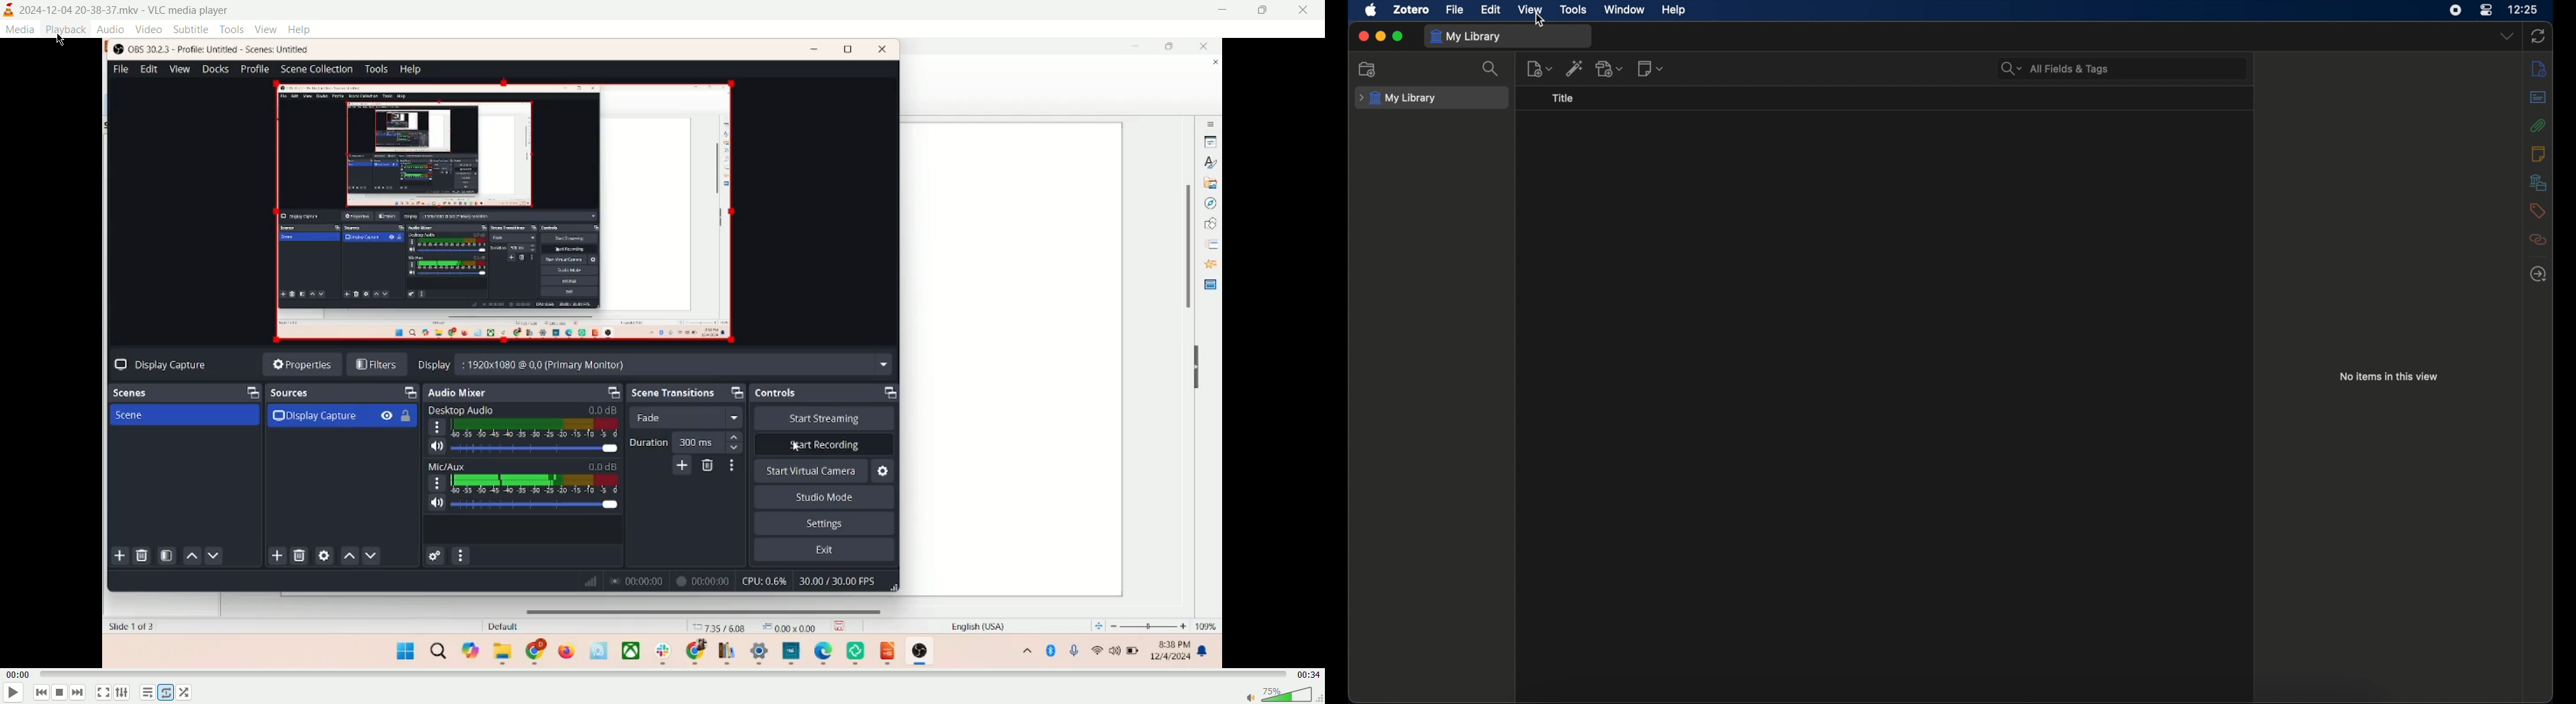 Image resolution: width=2576 pixels, height=728 pixels. I want to click on video, so click(150, 29).